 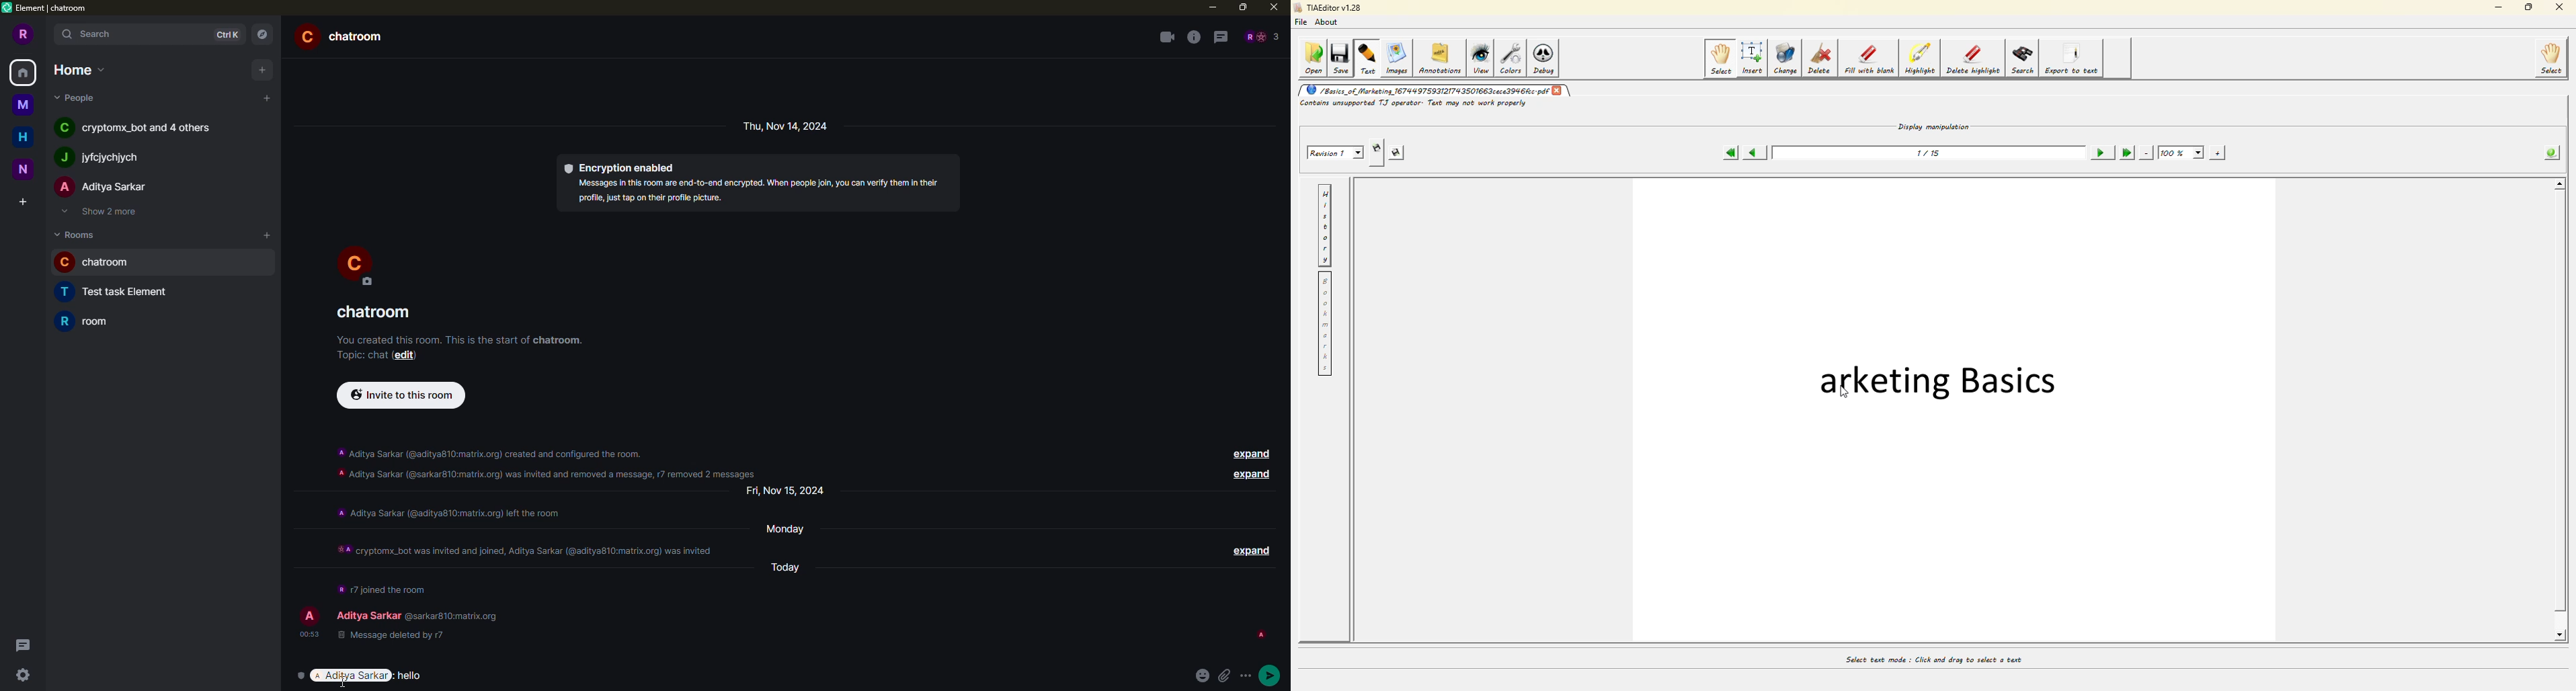 I want to click on info, so click(x=448, y=512).